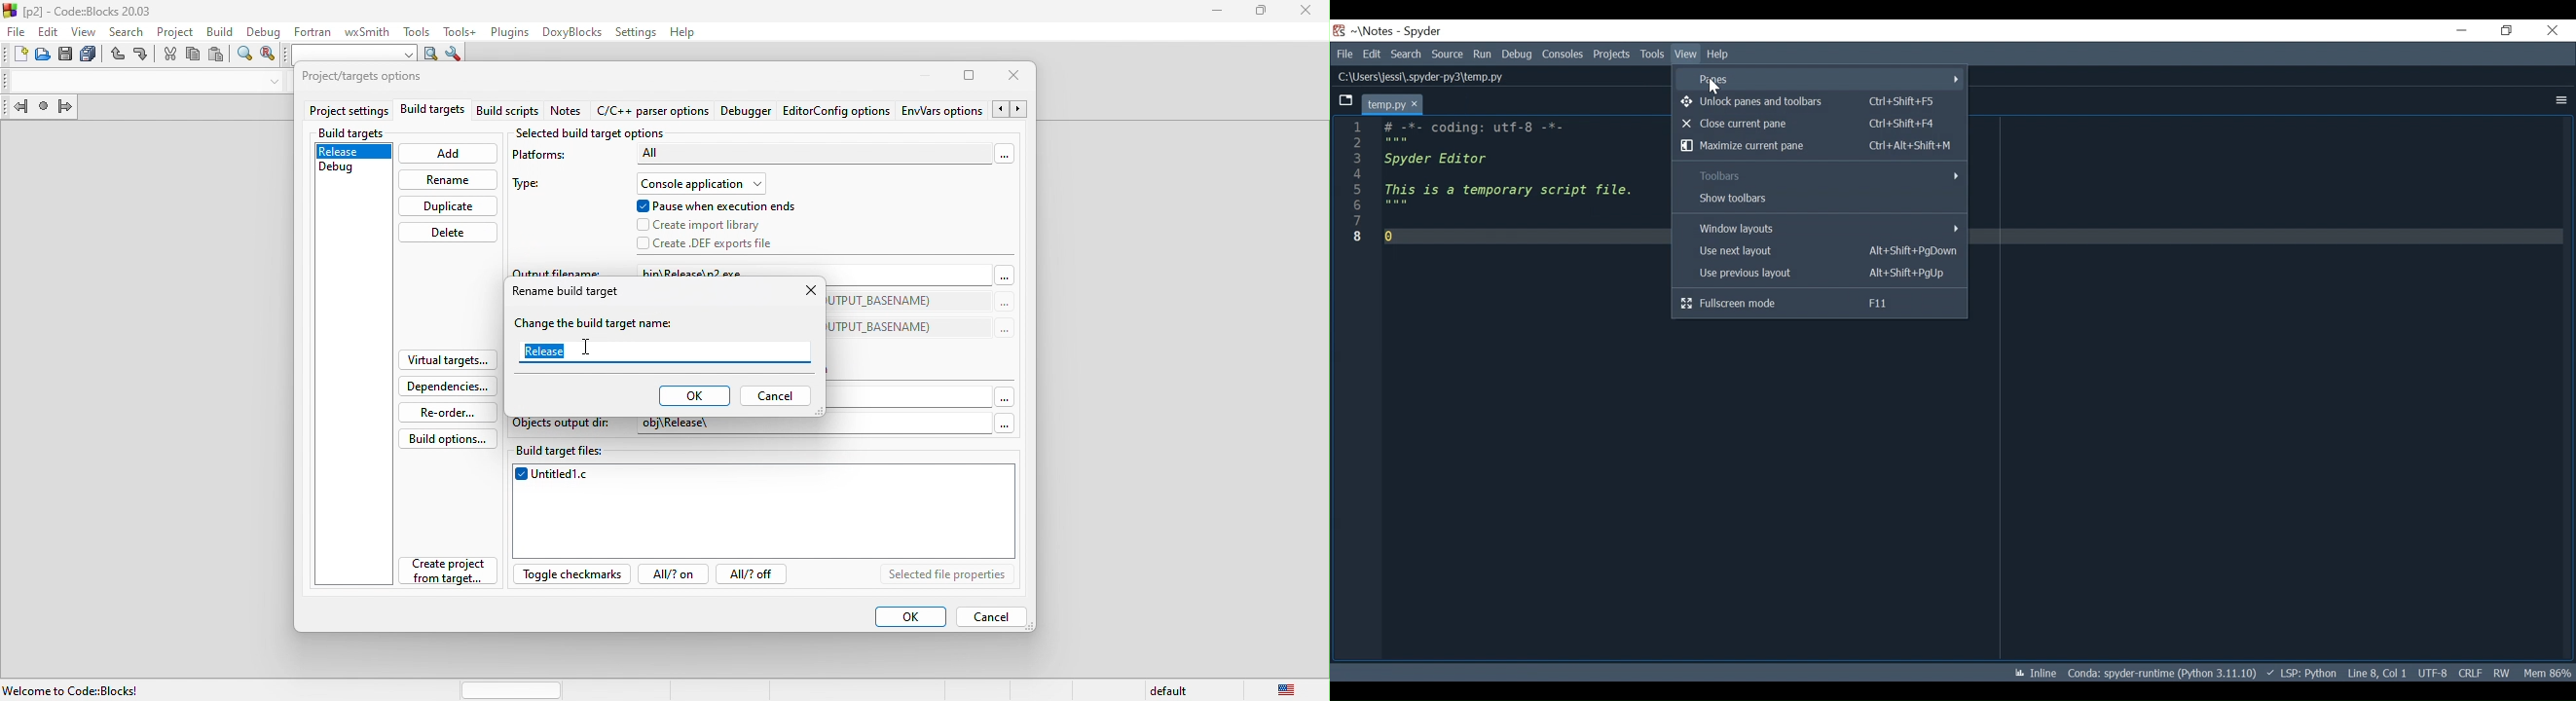 This screenshot has height=728, width=2576. Describe the element at coordinates (194, 57) in the screenshot. I see `copy` at that location.